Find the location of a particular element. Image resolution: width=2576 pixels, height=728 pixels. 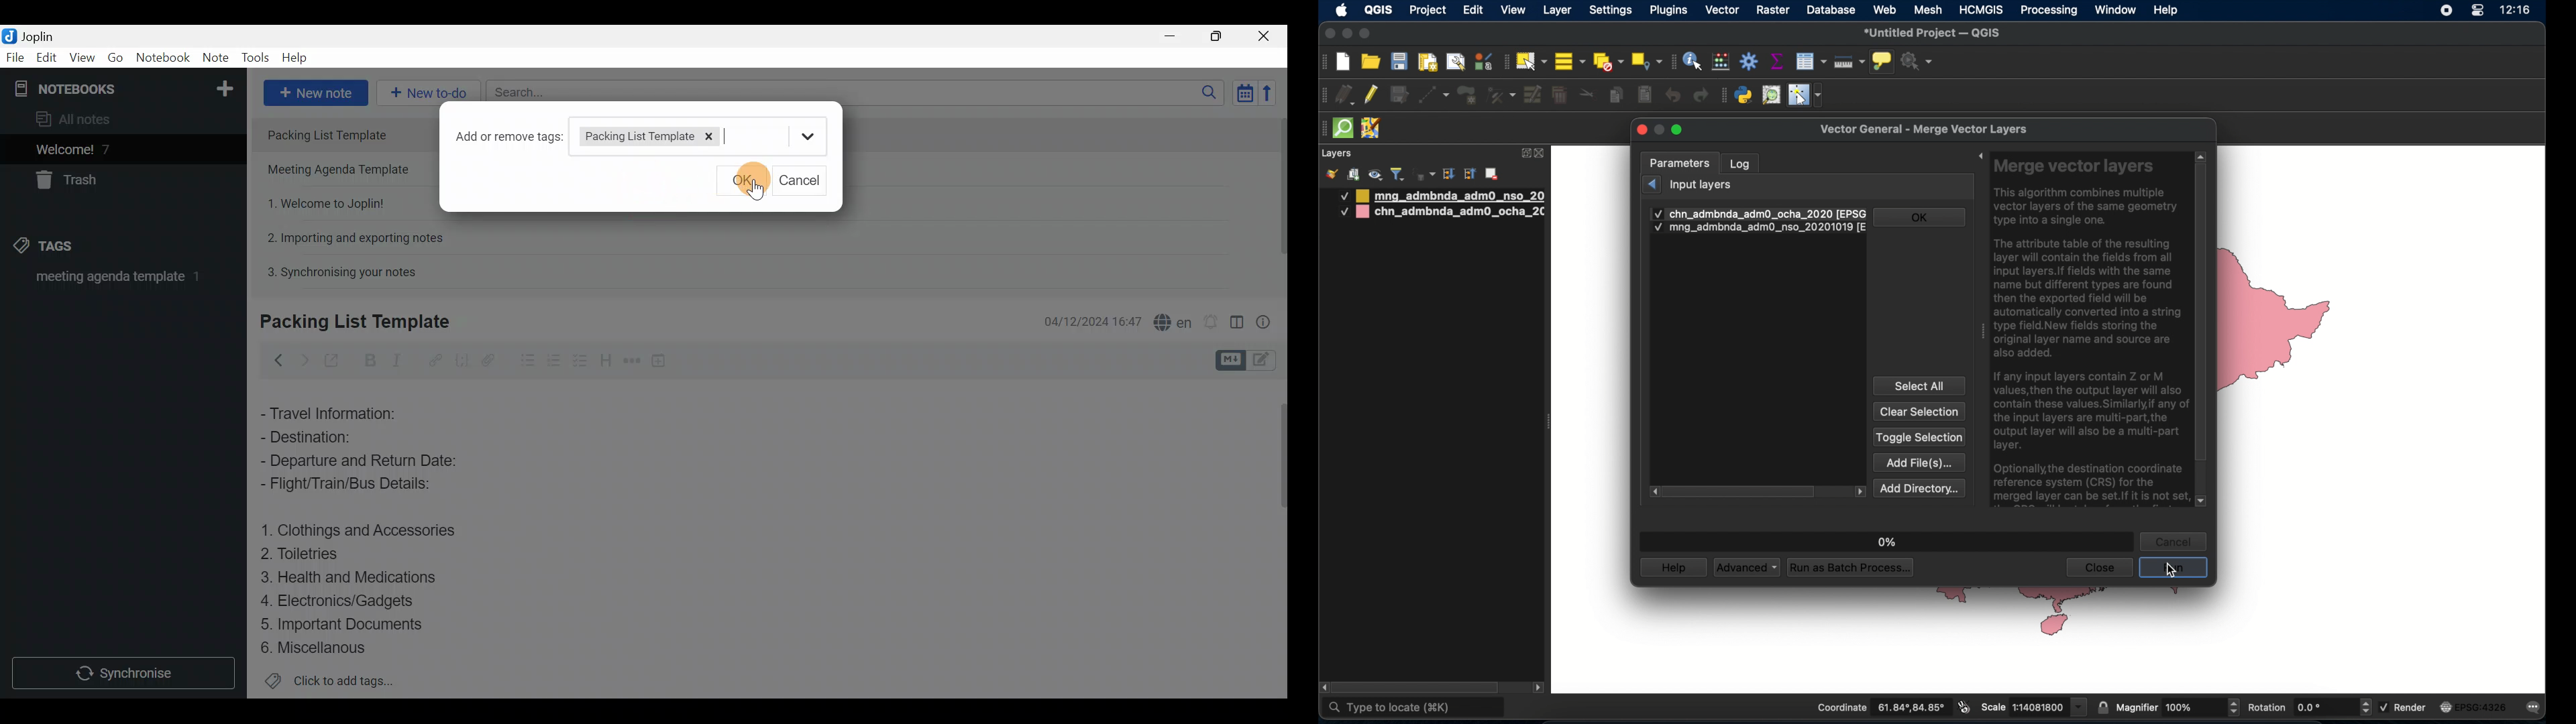

Note properties is located at coordinates (1268, 320).